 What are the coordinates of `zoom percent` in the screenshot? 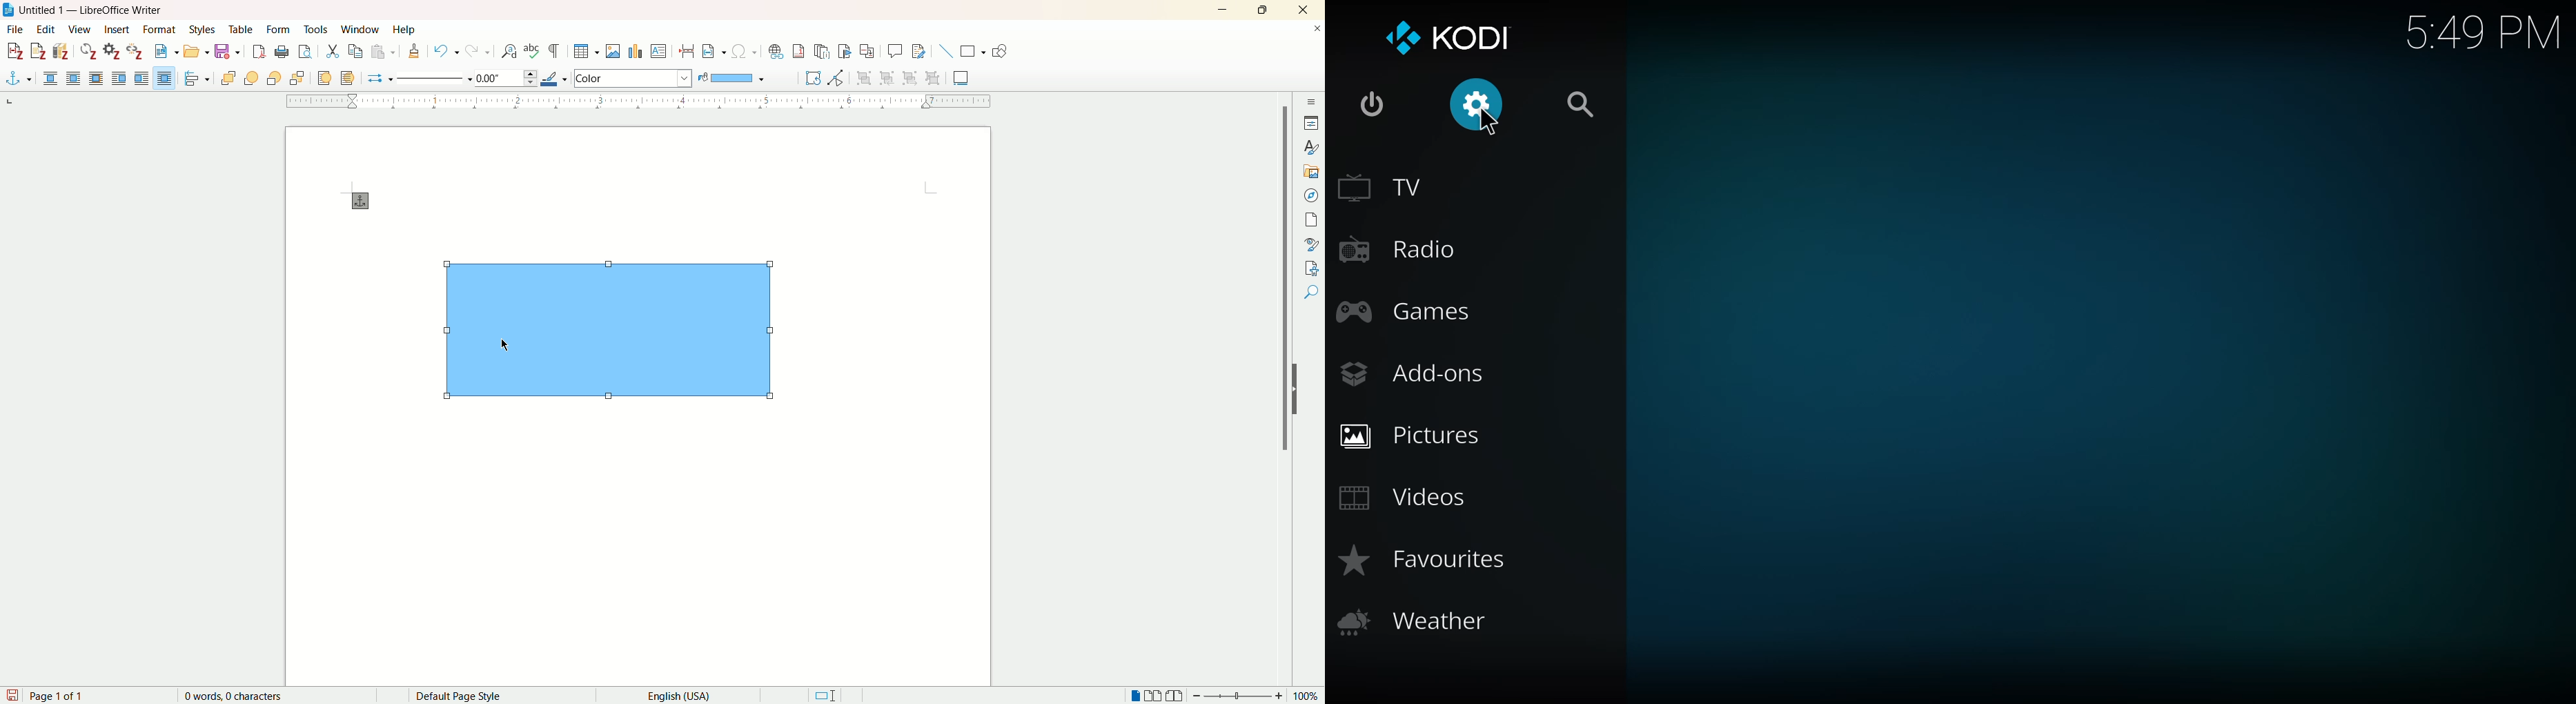 It's located at (1309, 696).